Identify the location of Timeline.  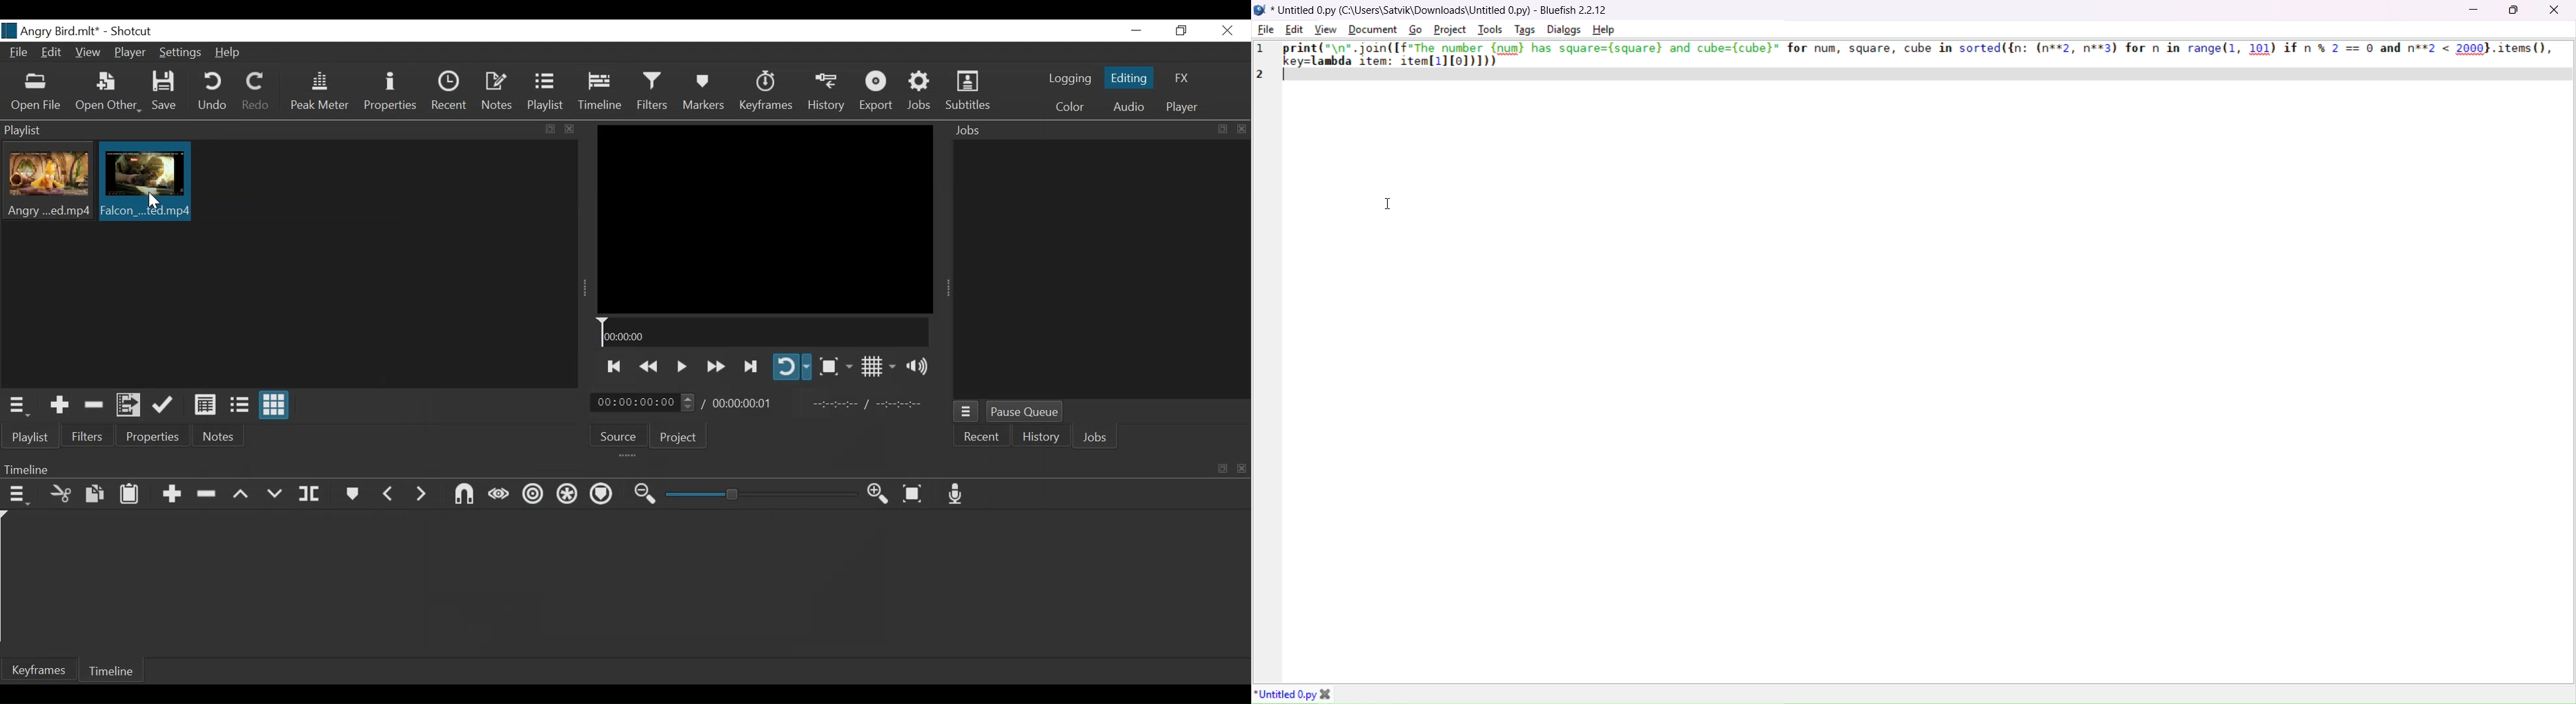
(761, 333).